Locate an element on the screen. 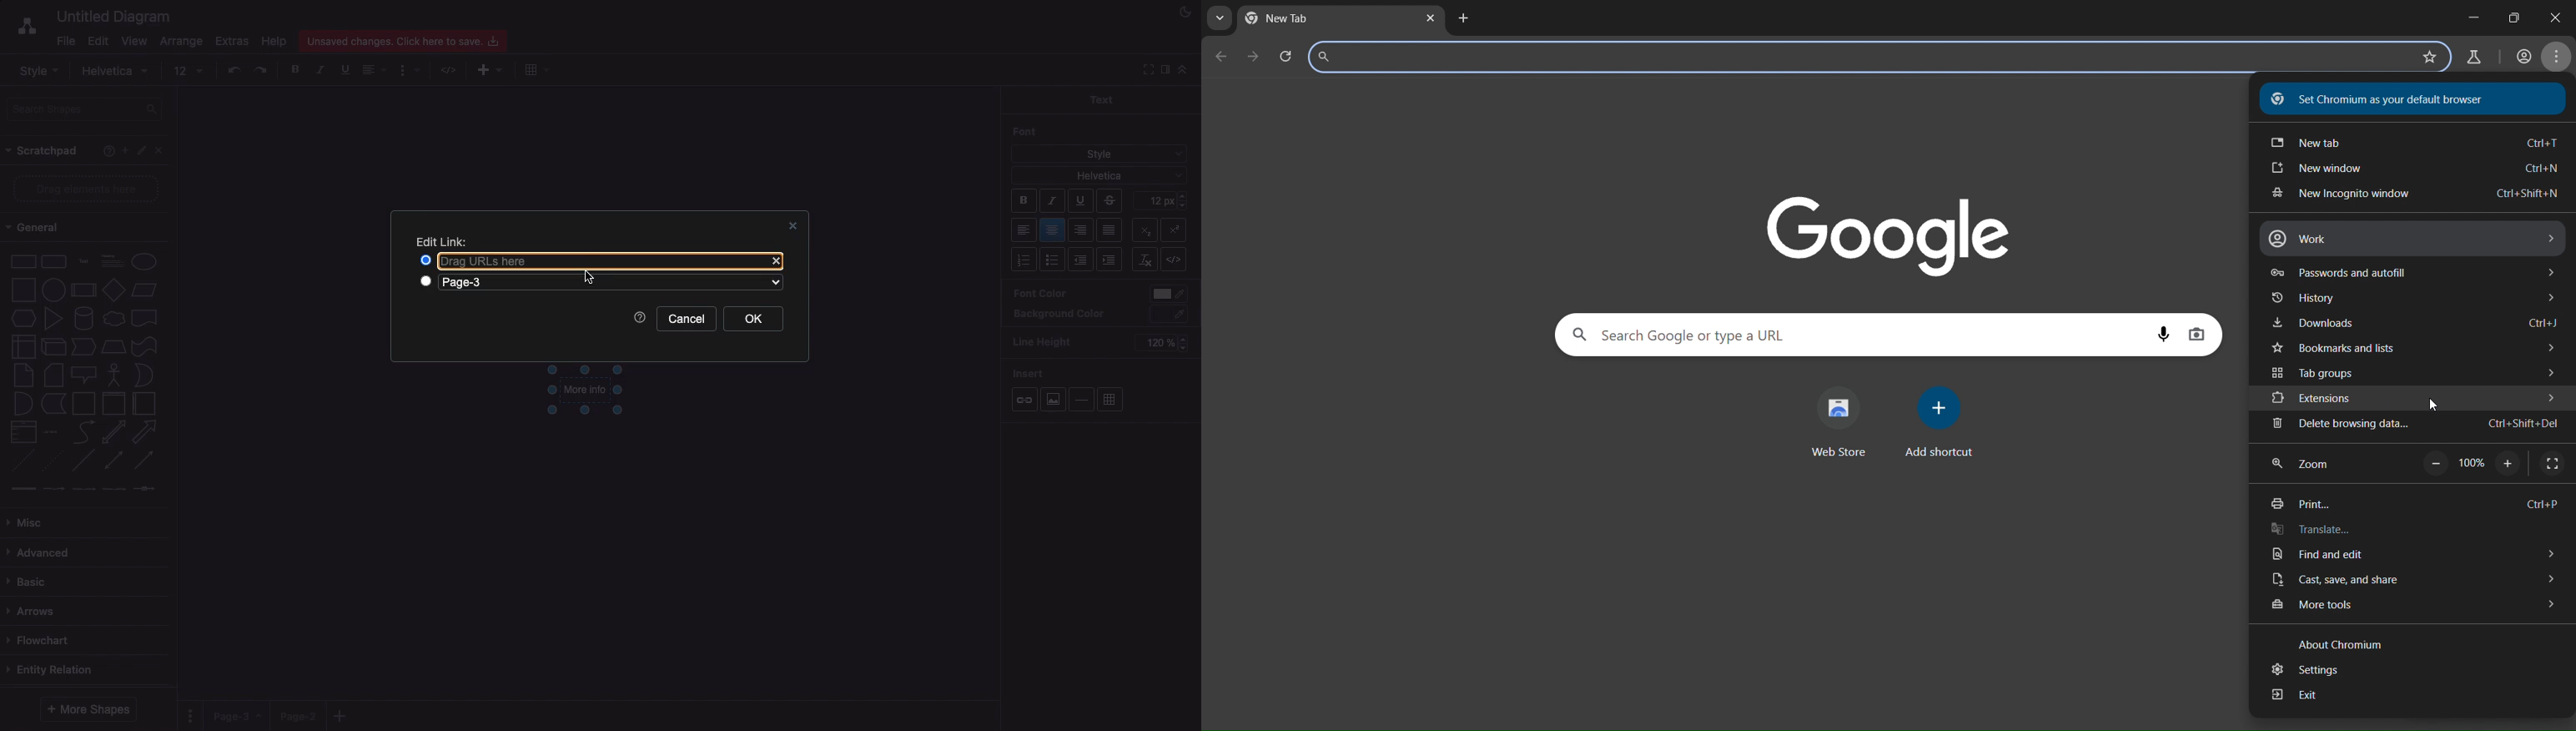  Add is located at coordinates (484, 71).